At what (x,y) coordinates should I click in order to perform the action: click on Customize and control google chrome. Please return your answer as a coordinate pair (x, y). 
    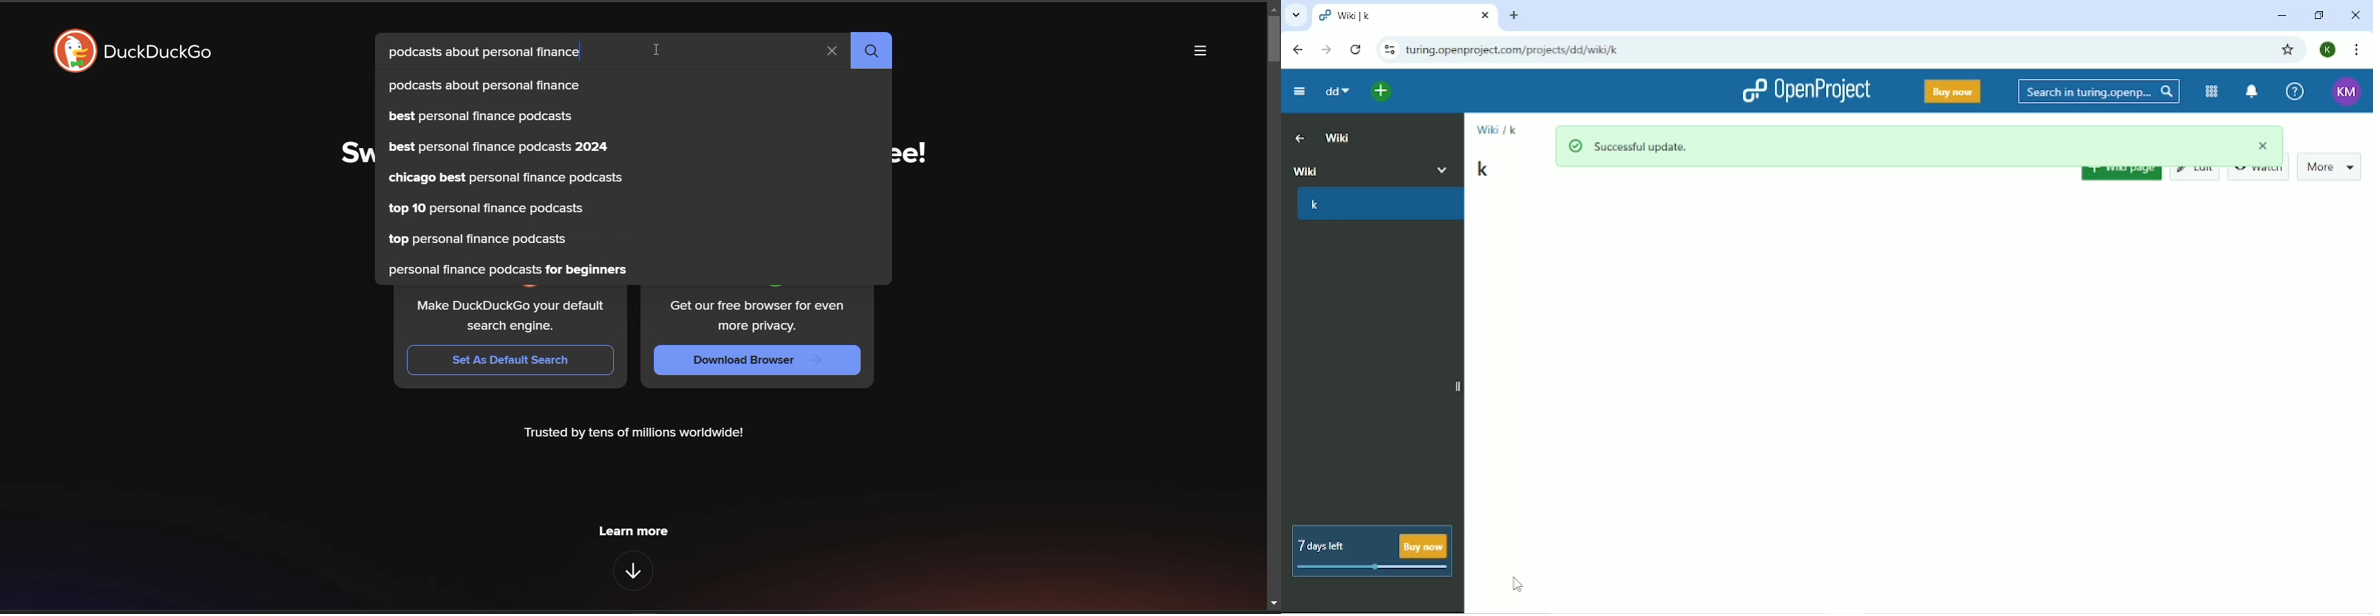
    Looking at the image, I should click on (2355, 49).